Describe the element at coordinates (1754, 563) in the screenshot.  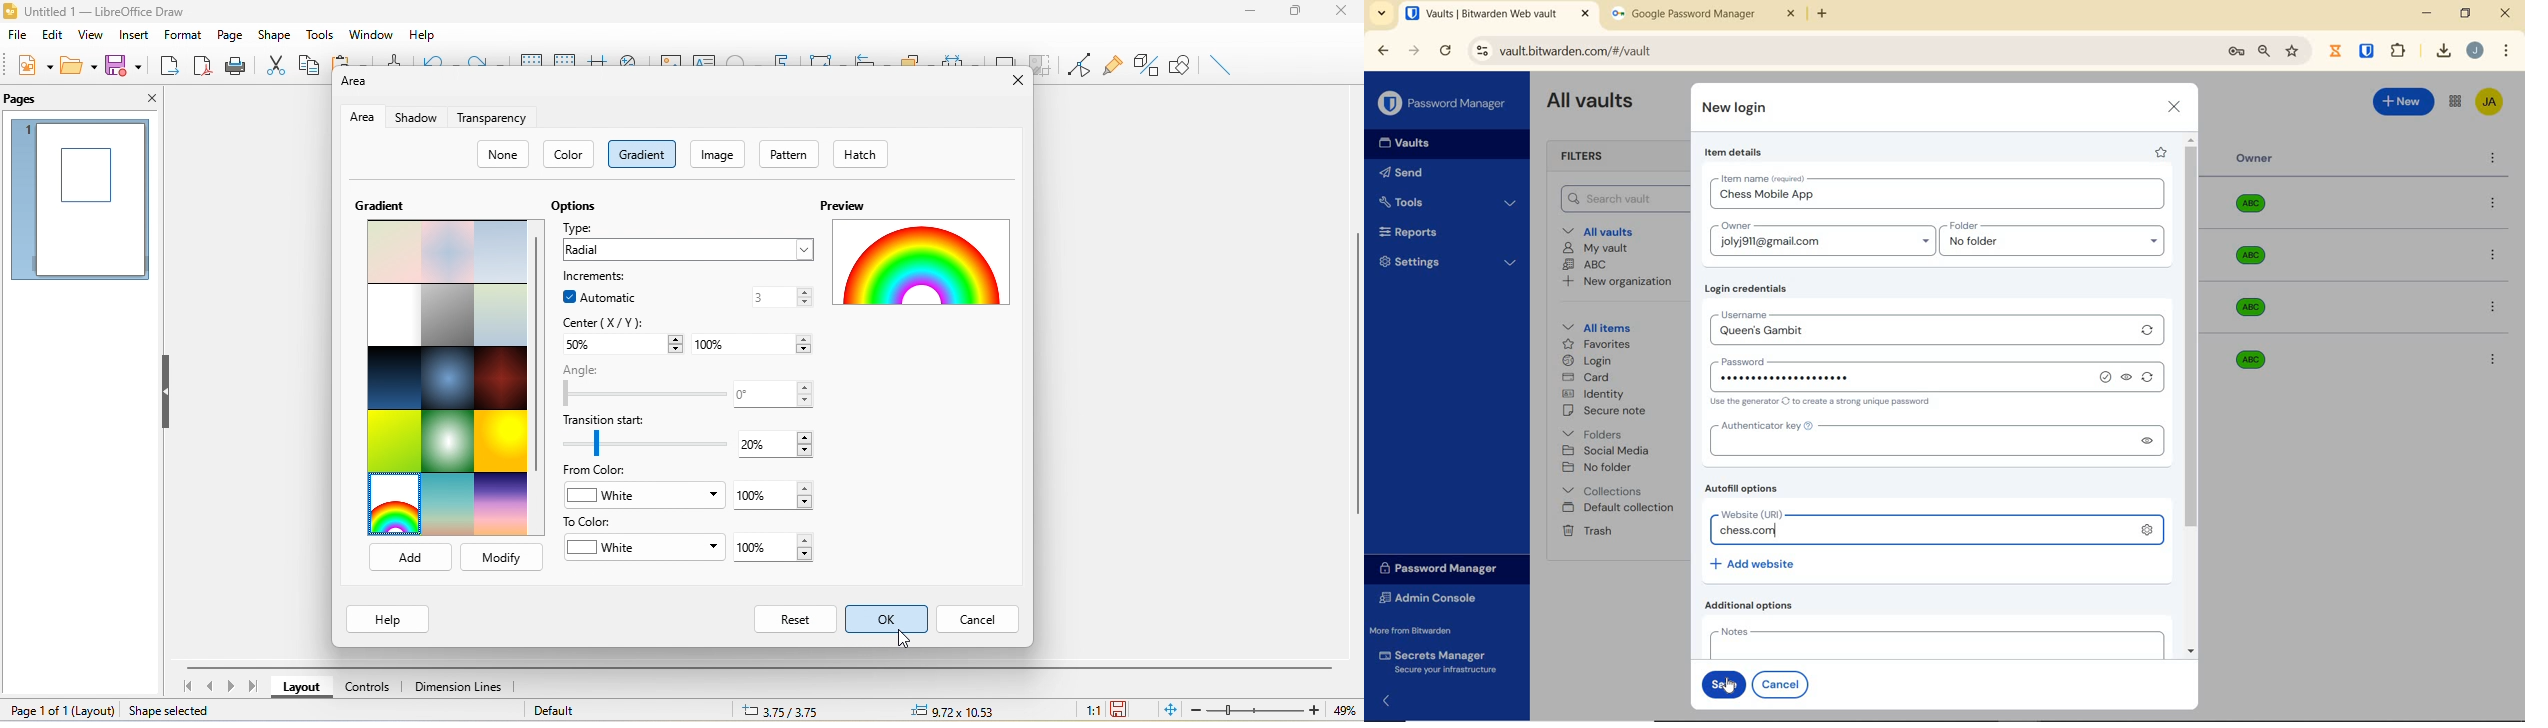
I see `Add website` at that location.